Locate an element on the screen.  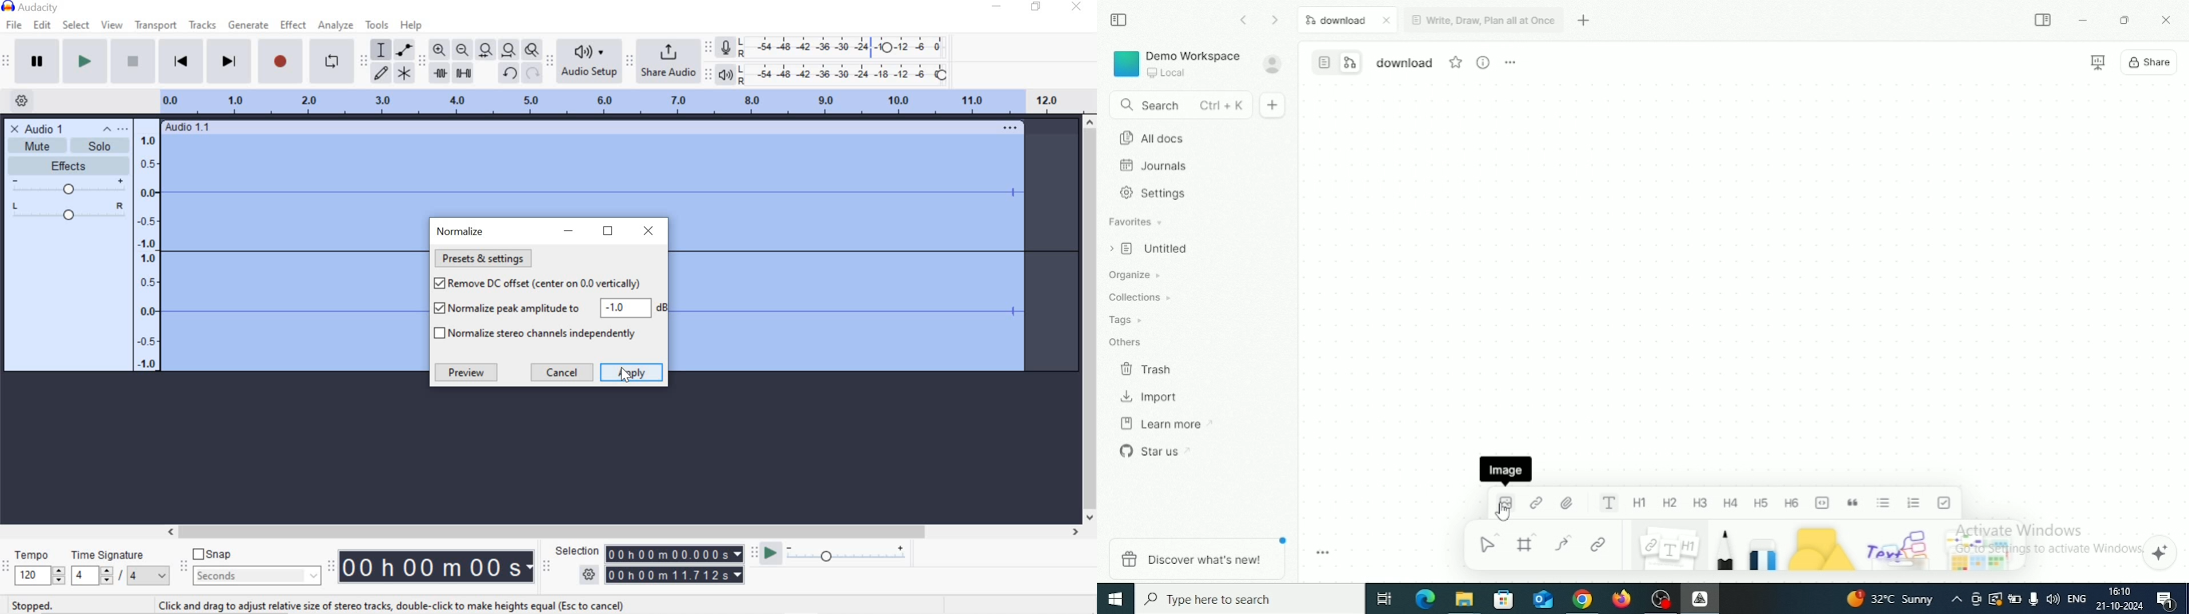
restore down is located at coordinates (609, 232).